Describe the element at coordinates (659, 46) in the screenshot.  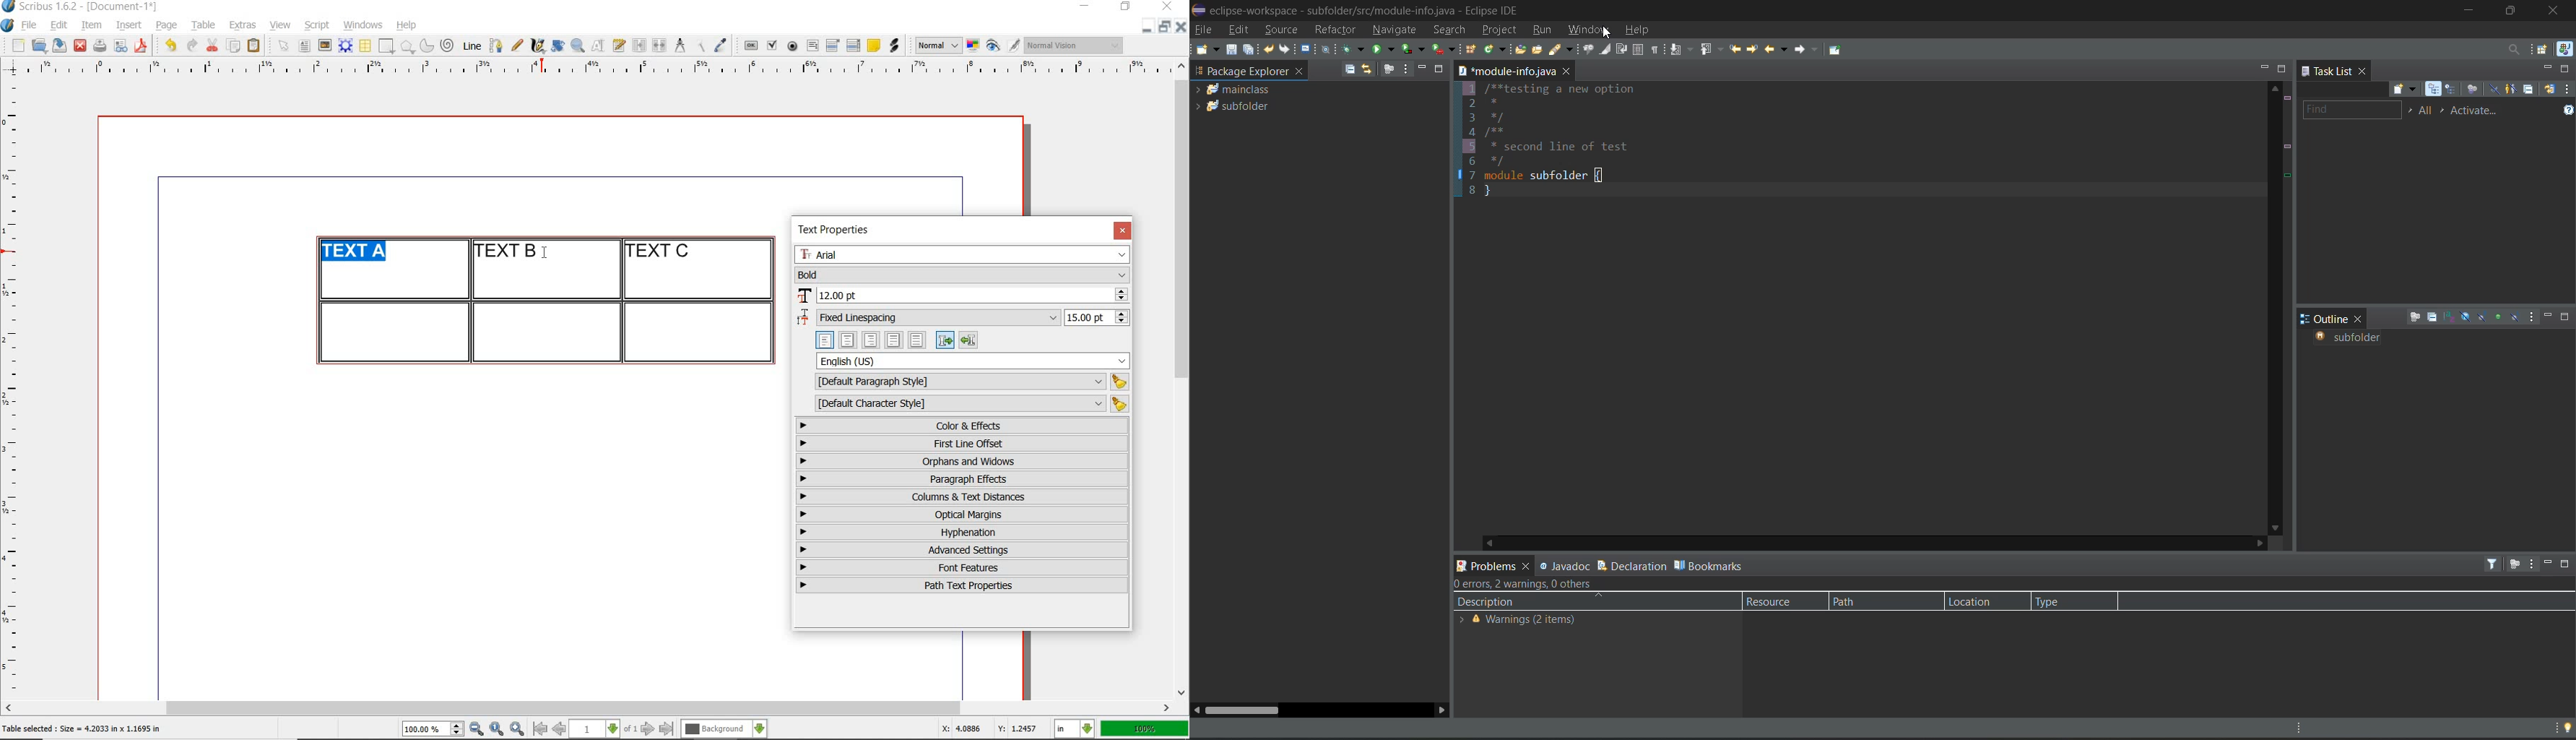
I see `unlink text frames` at that location.